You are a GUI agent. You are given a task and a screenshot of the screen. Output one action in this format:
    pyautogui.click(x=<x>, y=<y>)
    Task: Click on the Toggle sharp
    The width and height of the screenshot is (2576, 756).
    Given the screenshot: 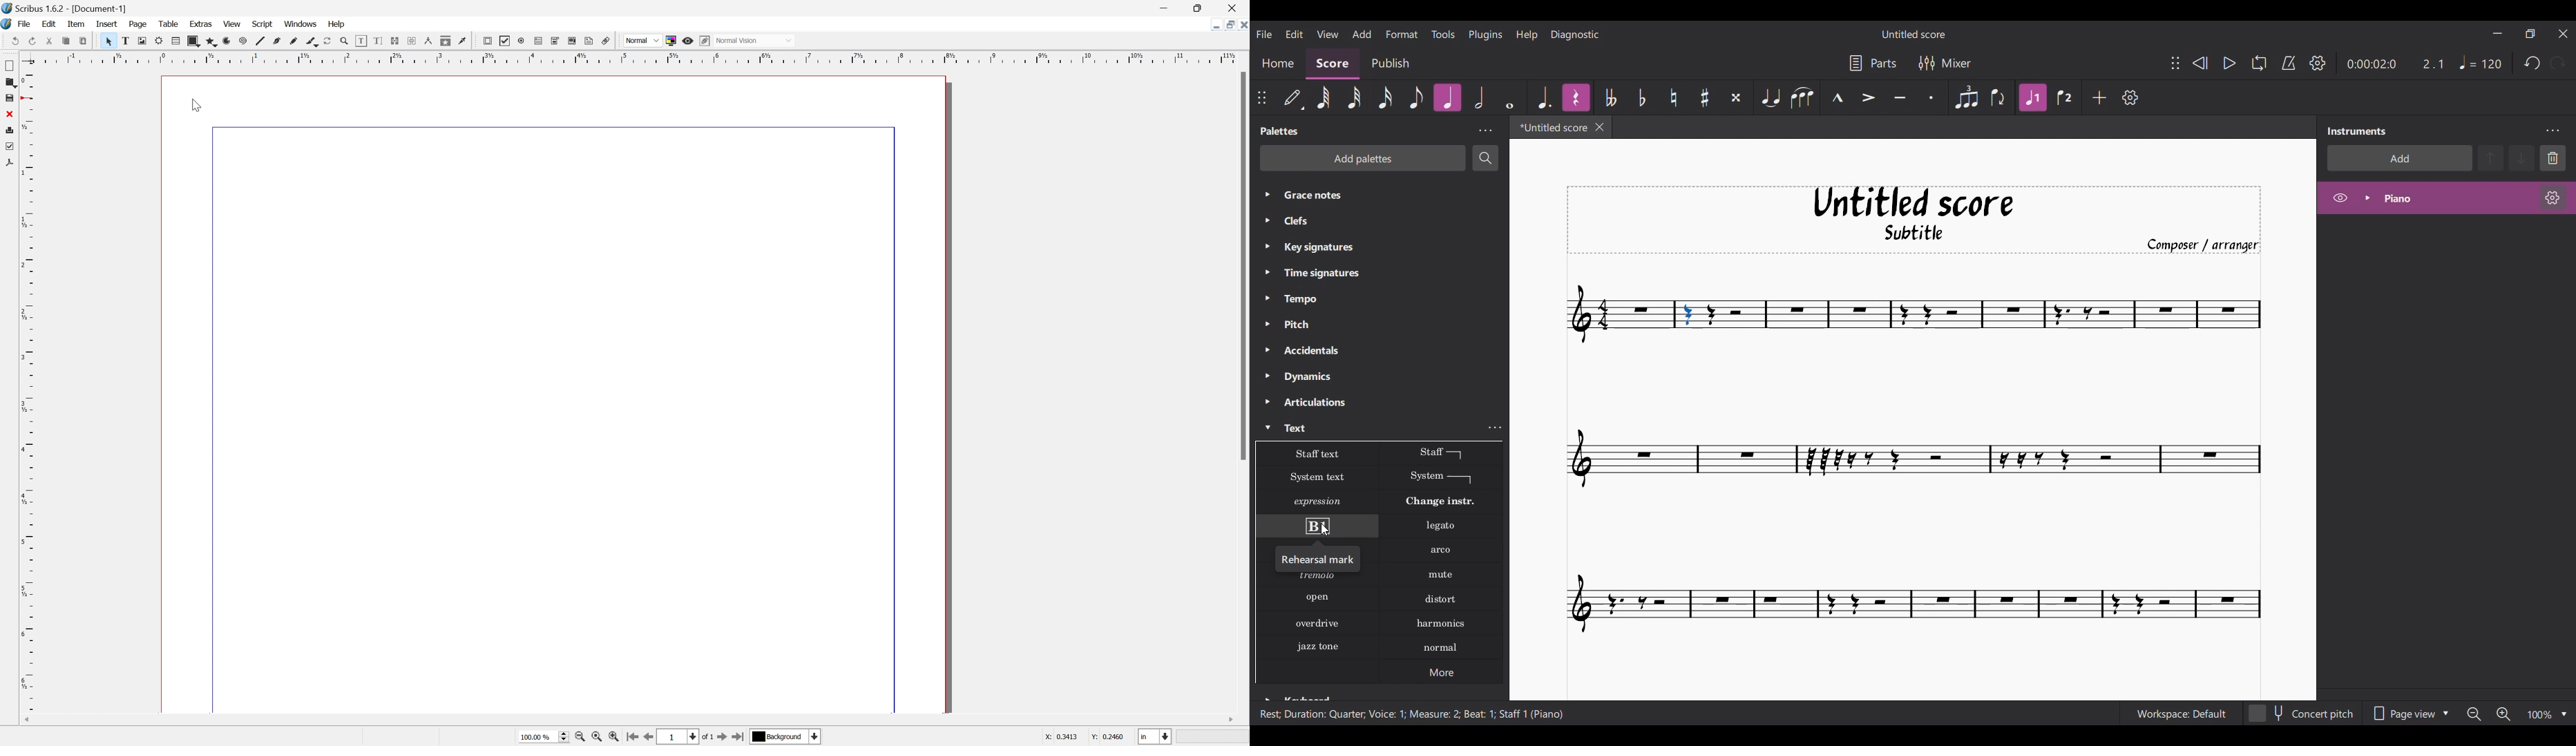 What is the action you would take?
    pyautogui.click(x=1705, y=97)
    